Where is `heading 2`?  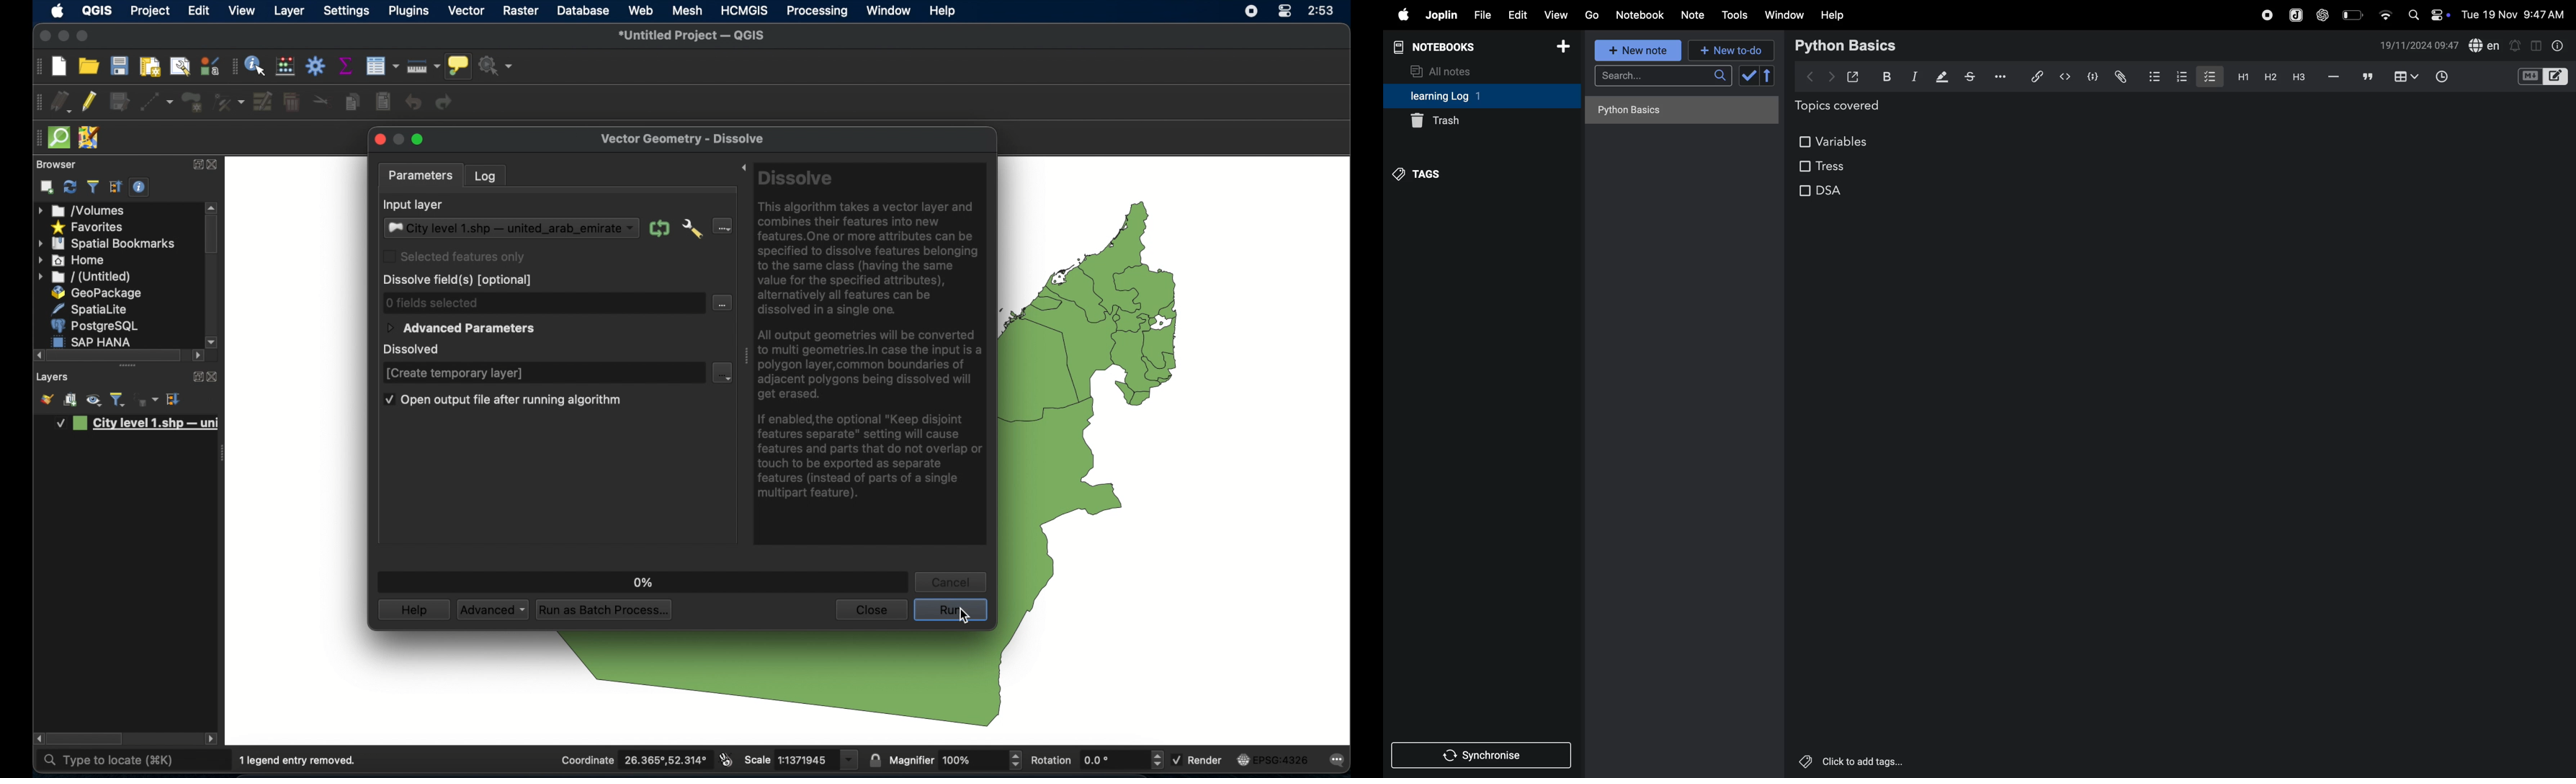
heading 2 is located at coordinates (2270, 76).